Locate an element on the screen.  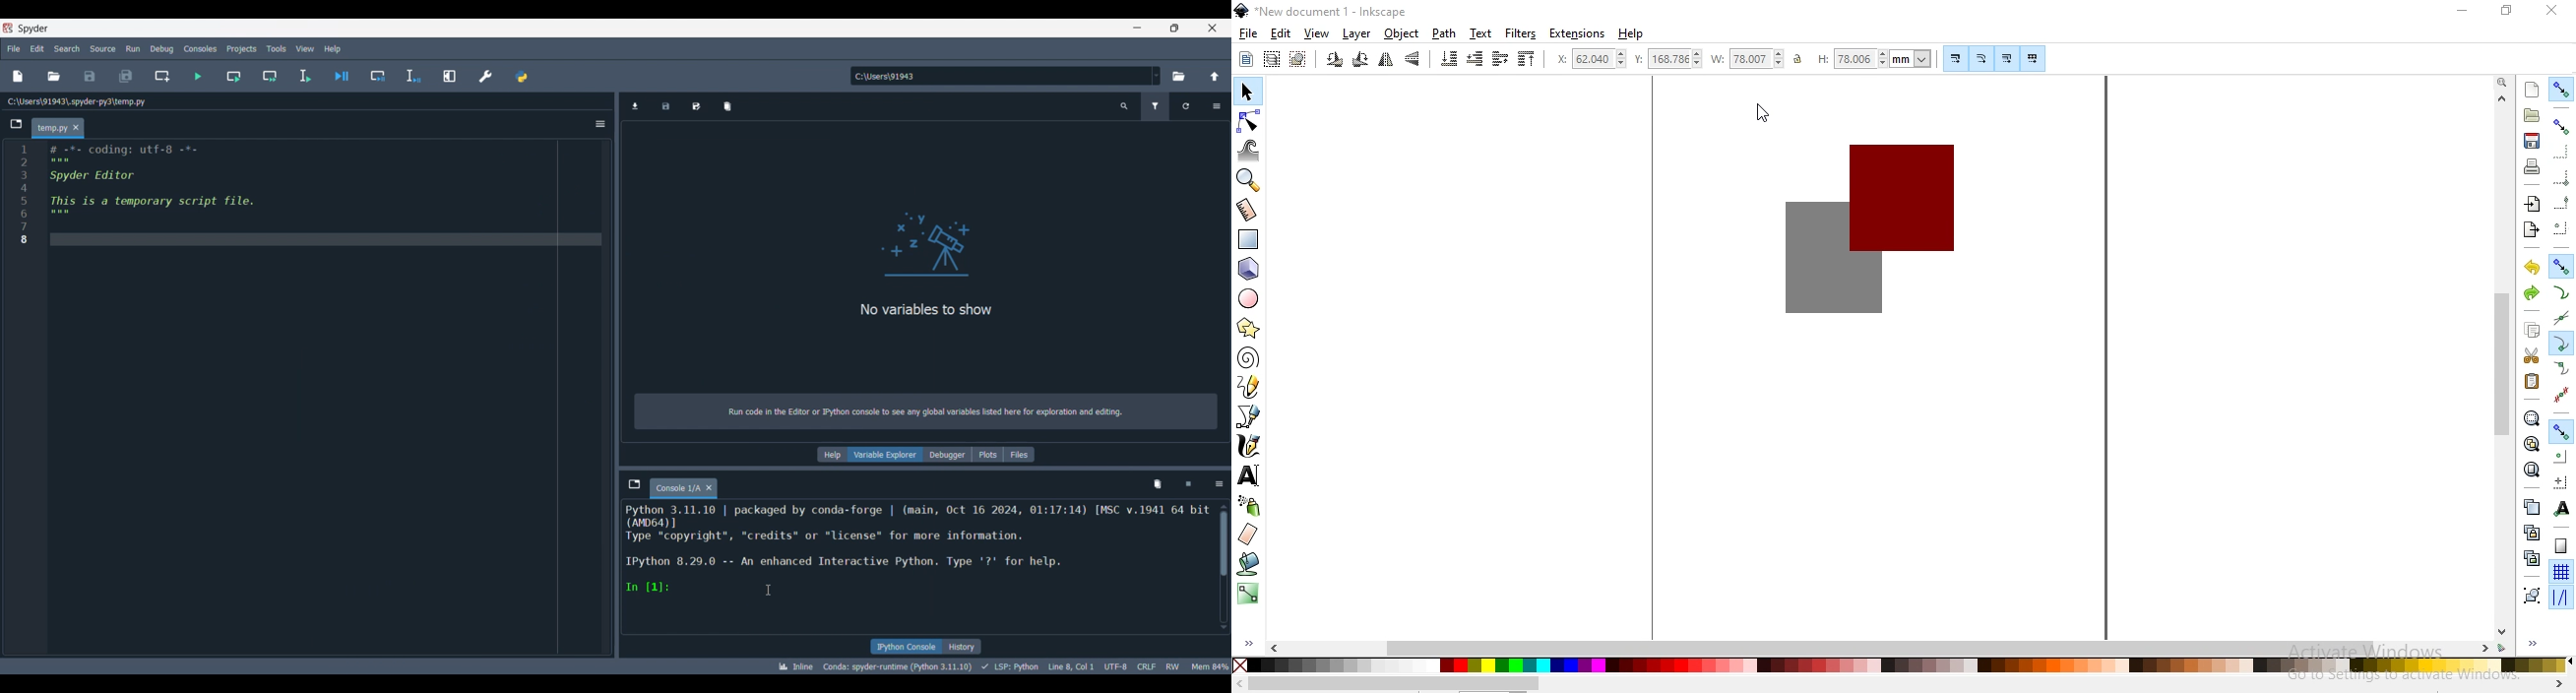
zoom to fit drawing is located at coordinates (2531, 443).